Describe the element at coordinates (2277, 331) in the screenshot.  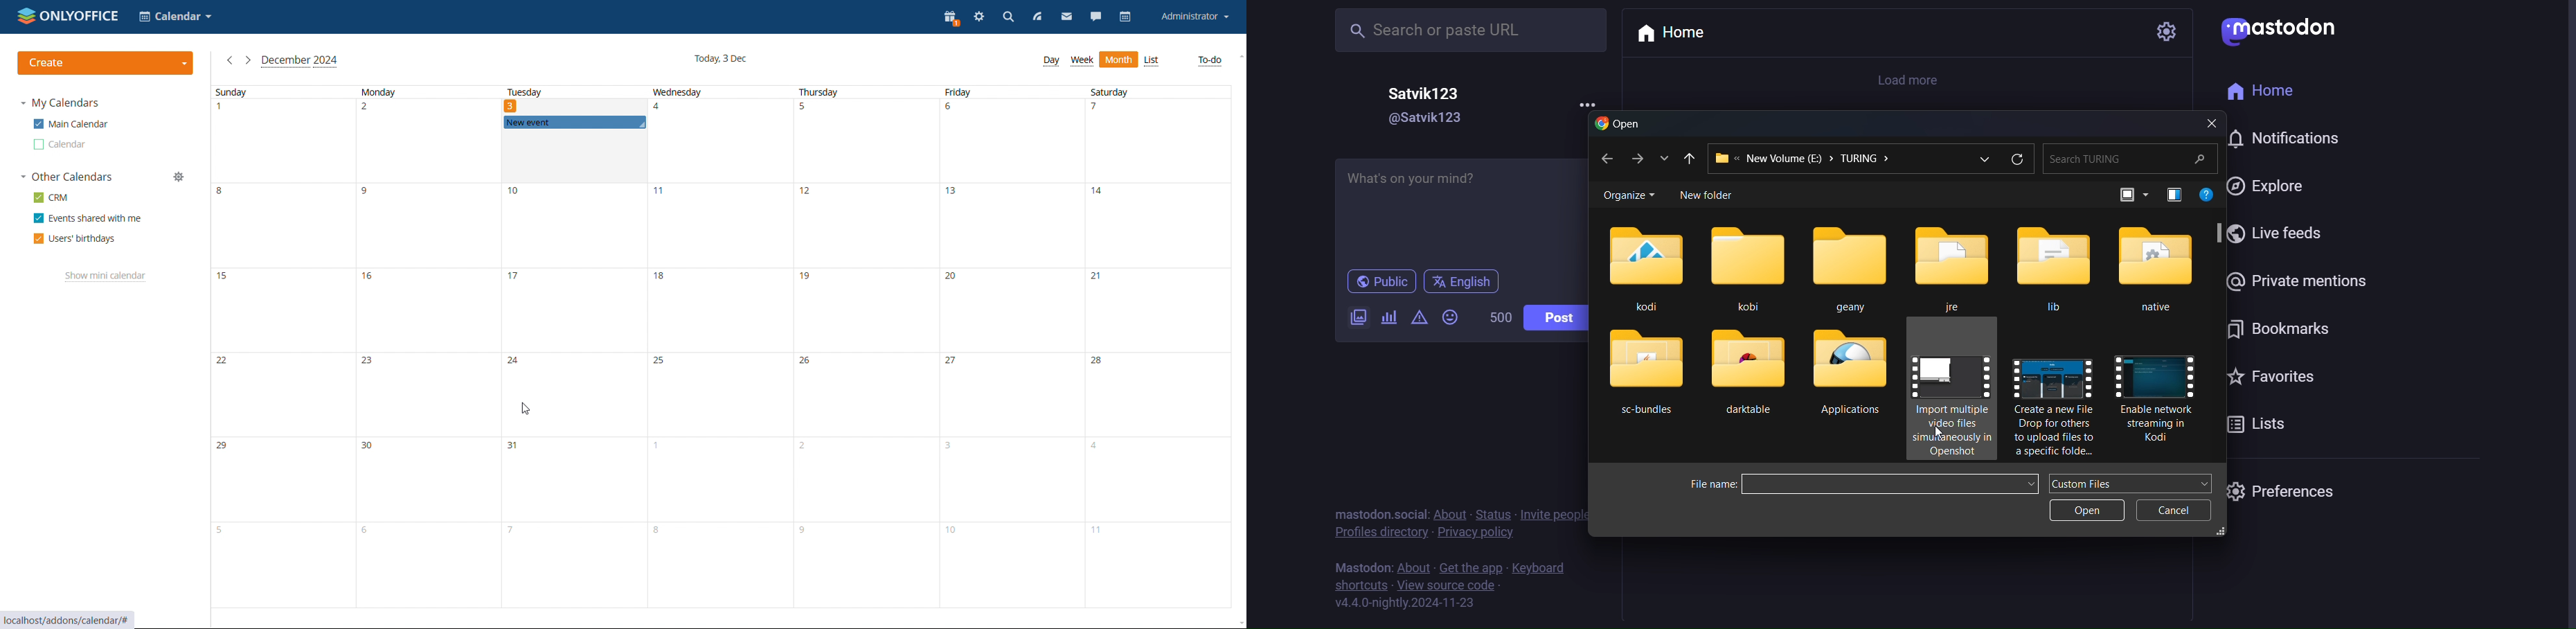
I see `bookmark` at that location.